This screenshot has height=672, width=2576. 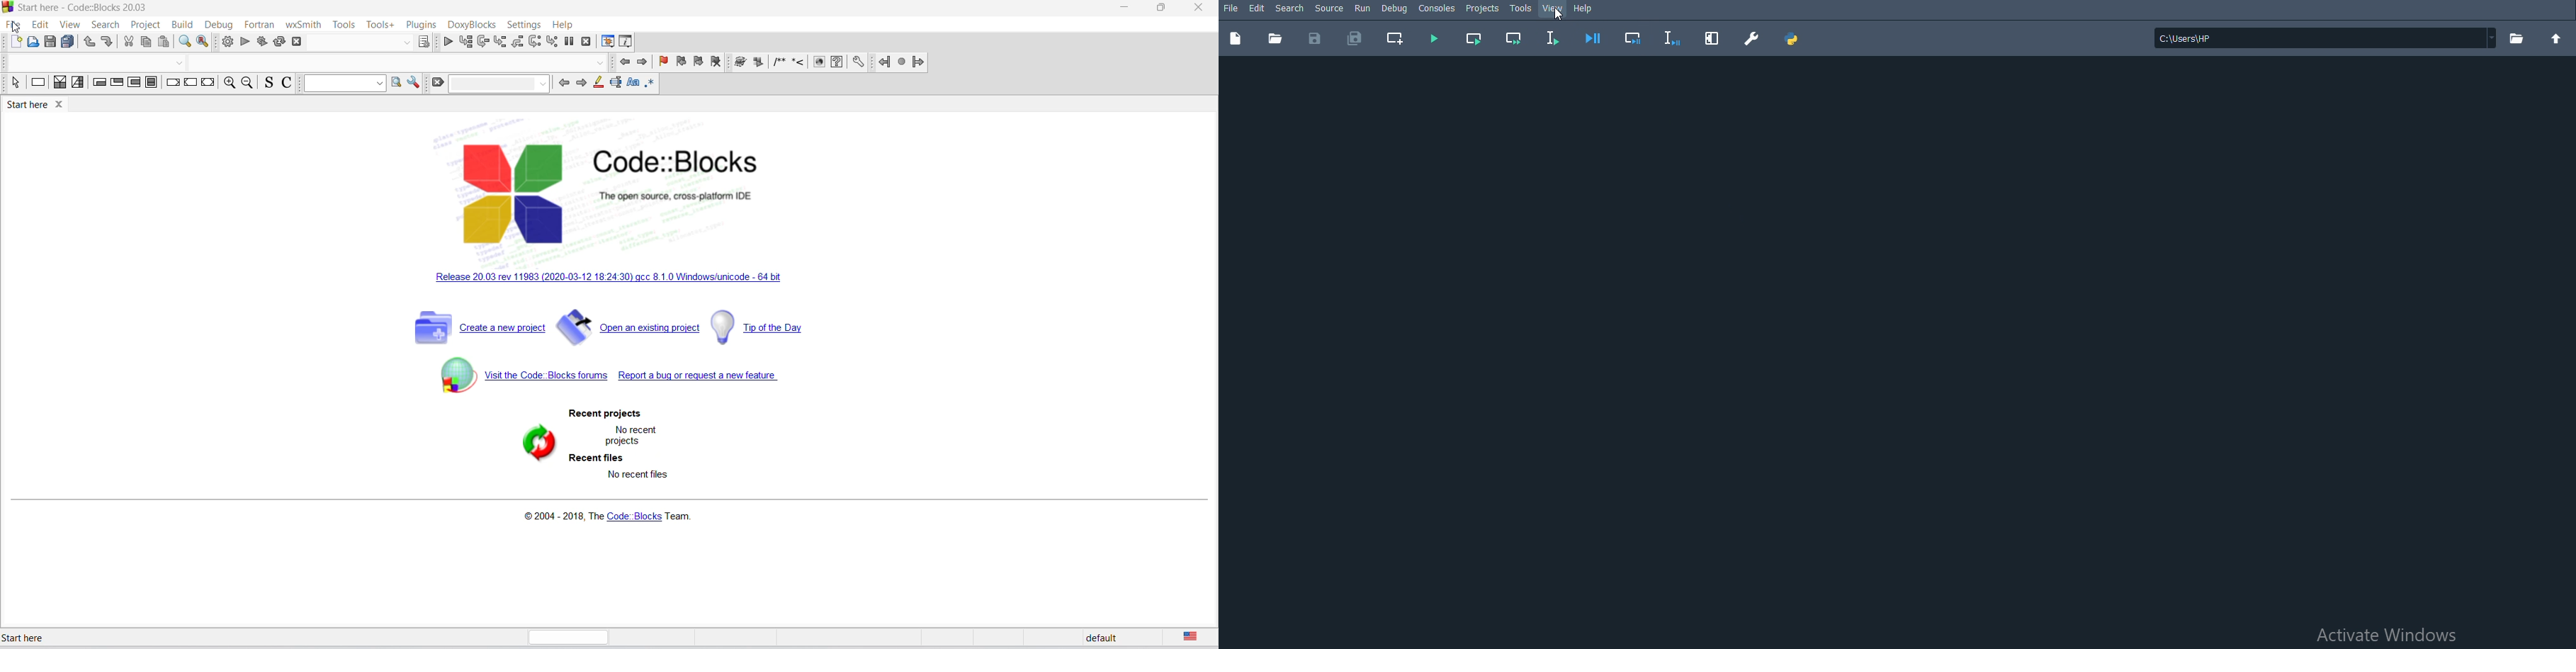 What do you see at coordinates (464, 42) in the screenshot?
I see `run to cursot` at bounding box center [464, 42].